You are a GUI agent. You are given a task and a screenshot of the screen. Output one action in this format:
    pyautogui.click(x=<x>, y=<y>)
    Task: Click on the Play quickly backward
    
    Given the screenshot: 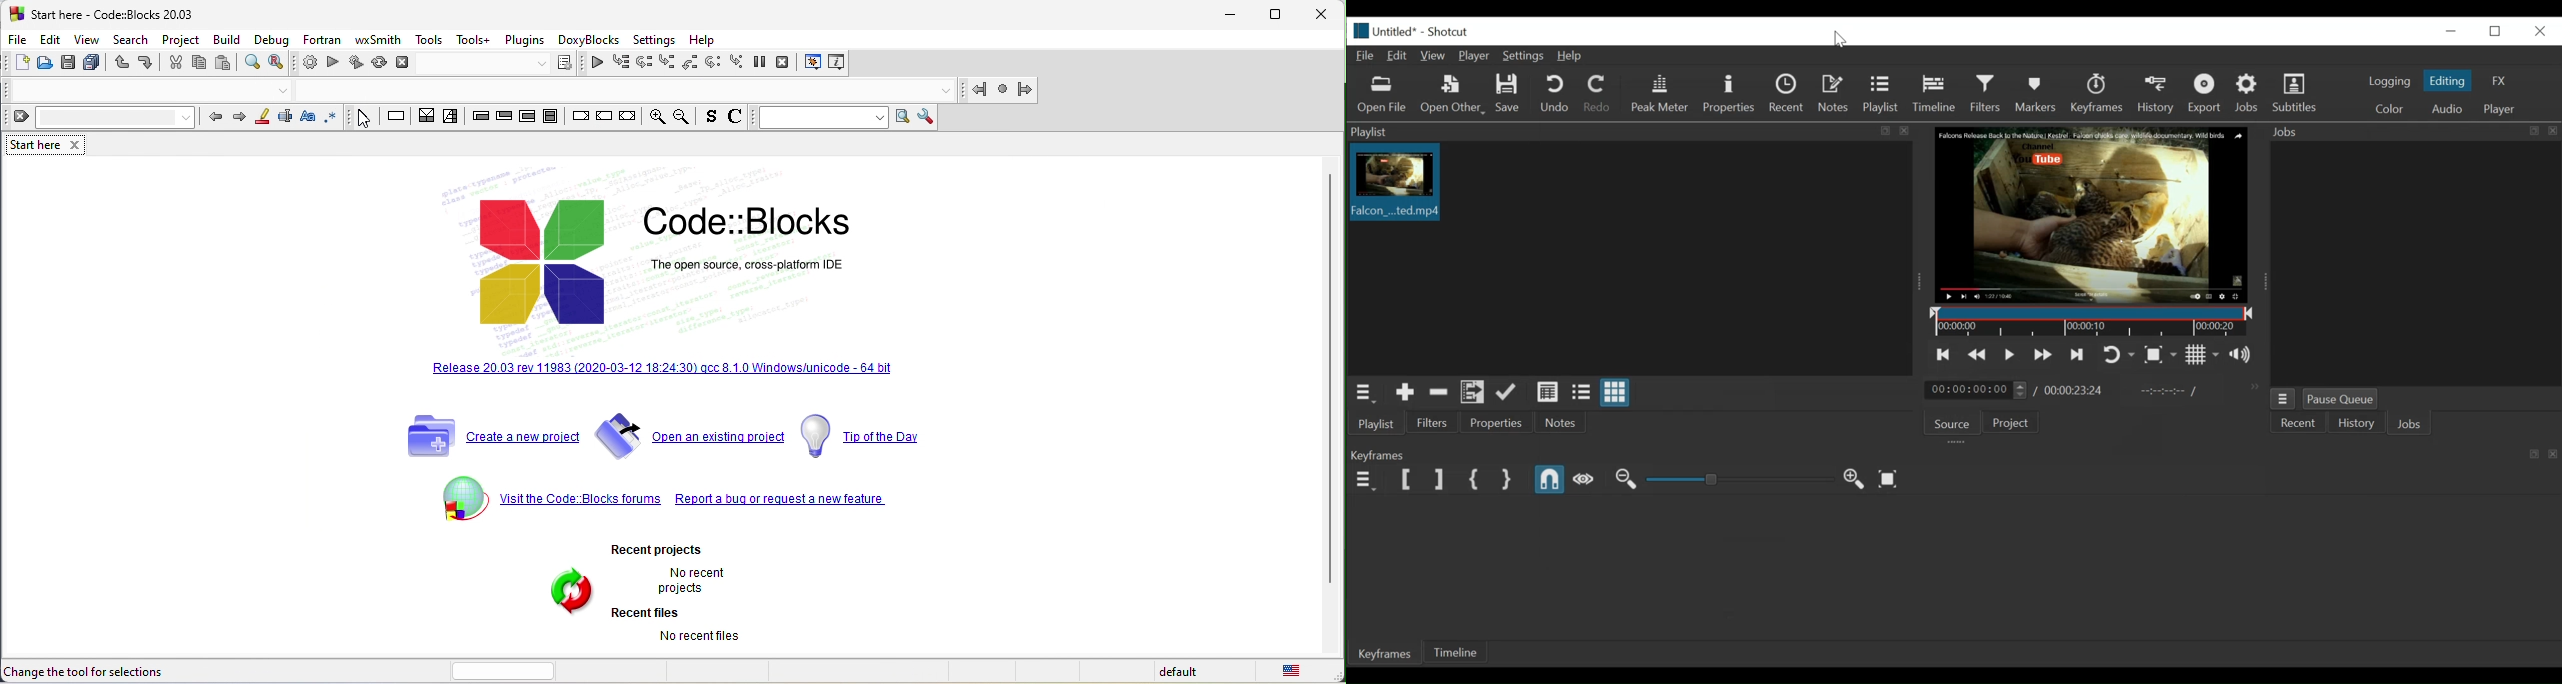 What is the action you would take?
    pyautogui.click(x=1978, y=355)
    